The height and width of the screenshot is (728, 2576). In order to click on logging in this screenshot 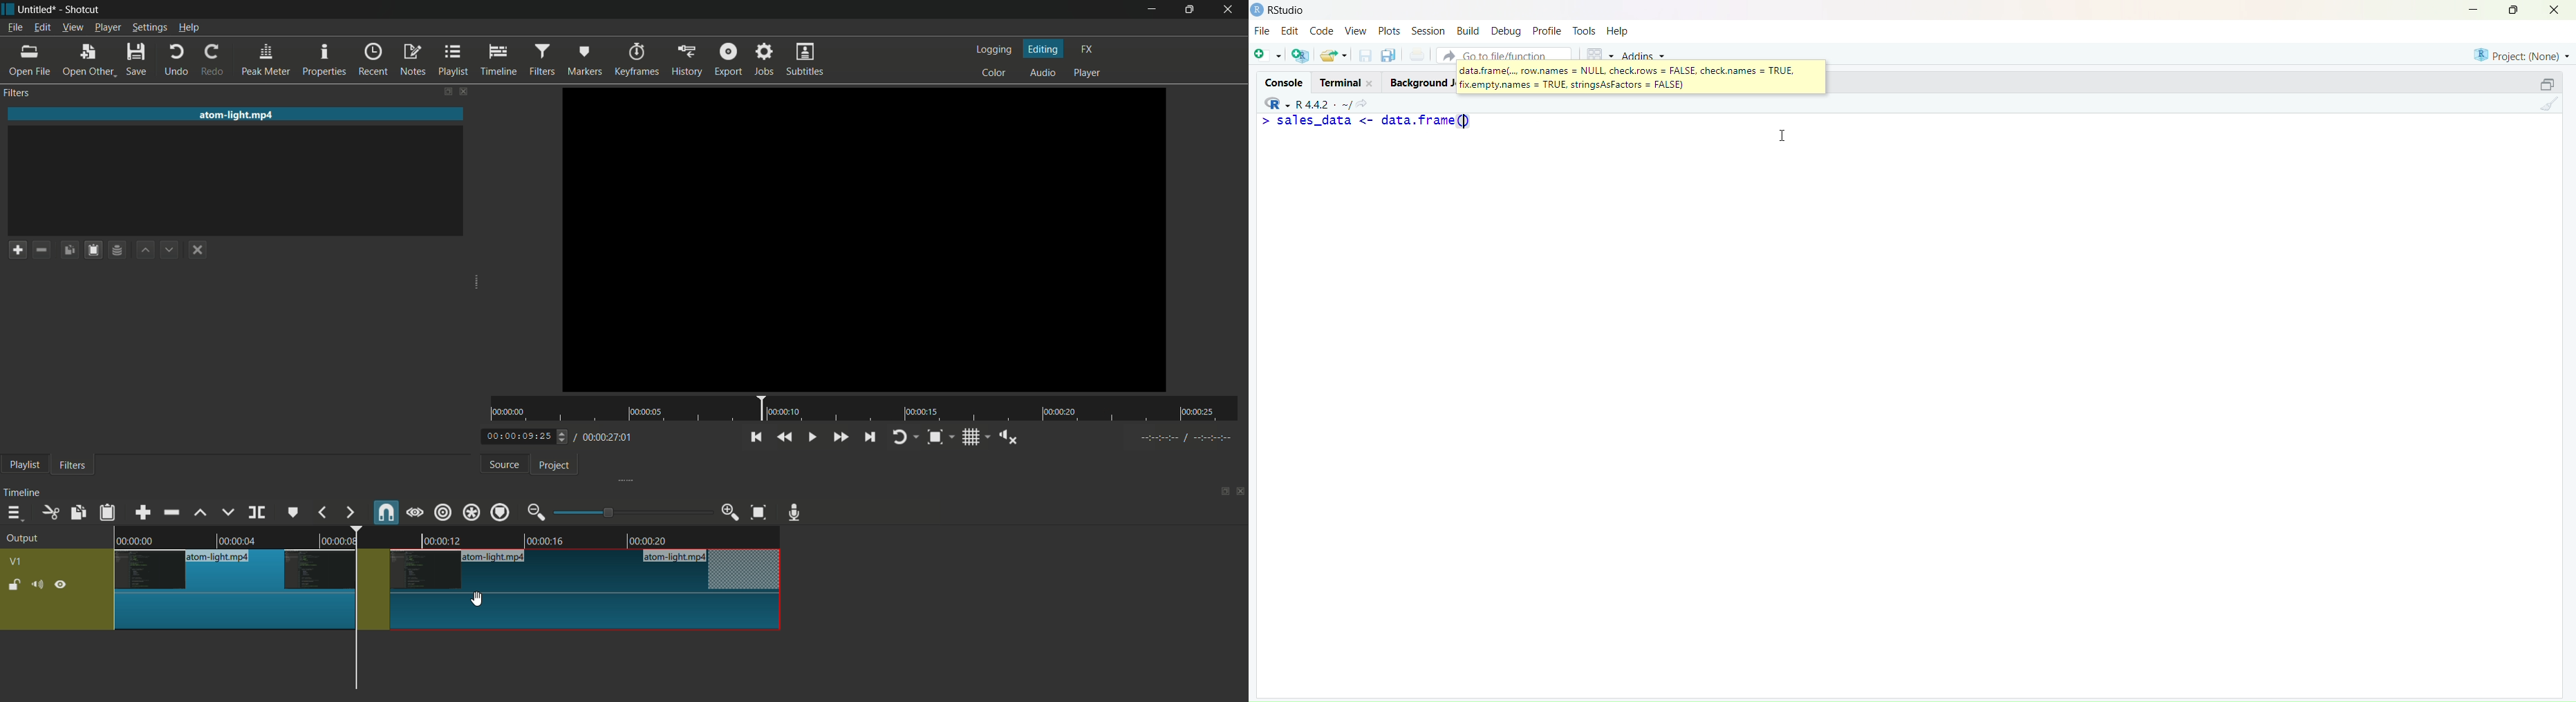, I will do `click(996, 49)`.